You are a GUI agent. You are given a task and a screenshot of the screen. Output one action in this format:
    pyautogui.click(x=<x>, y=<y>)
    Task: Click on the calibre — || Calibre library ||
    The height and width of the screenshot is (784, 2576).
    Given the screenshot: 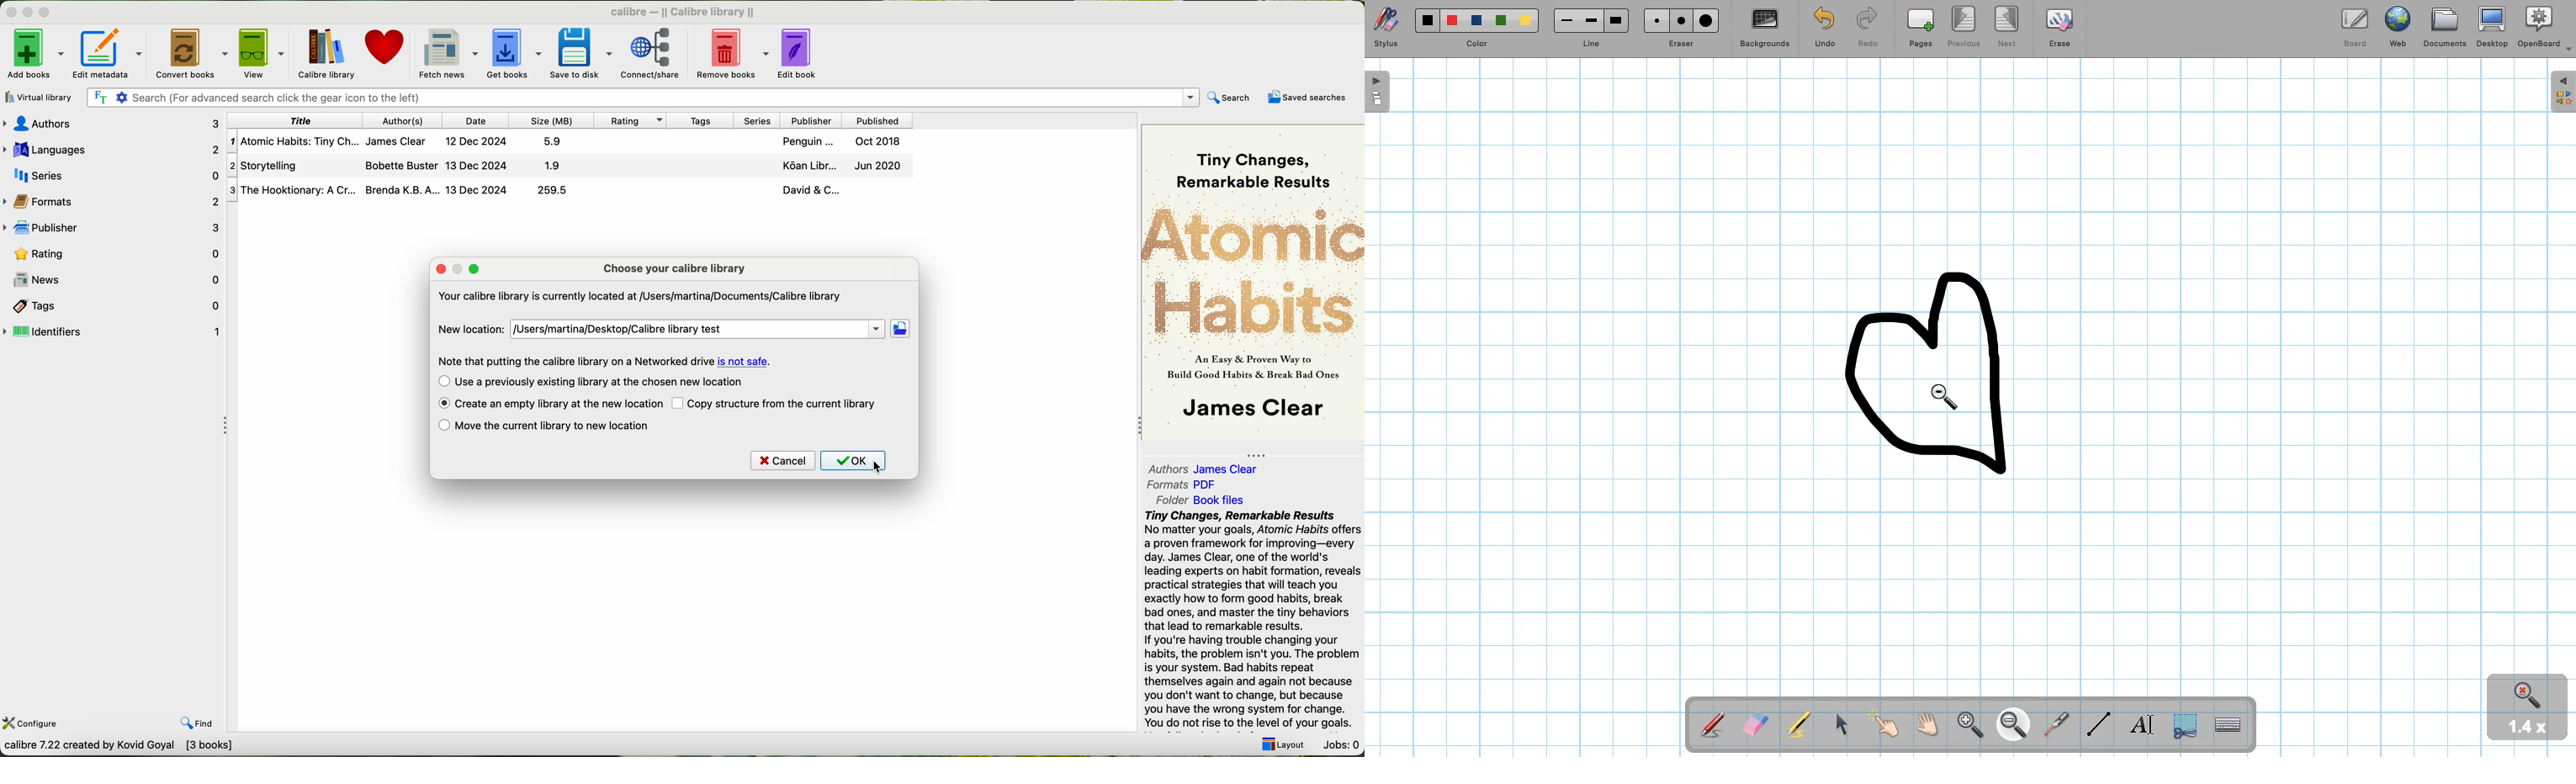 What is the action you would take?
    pyautogui.click(x=686, y=11)
    